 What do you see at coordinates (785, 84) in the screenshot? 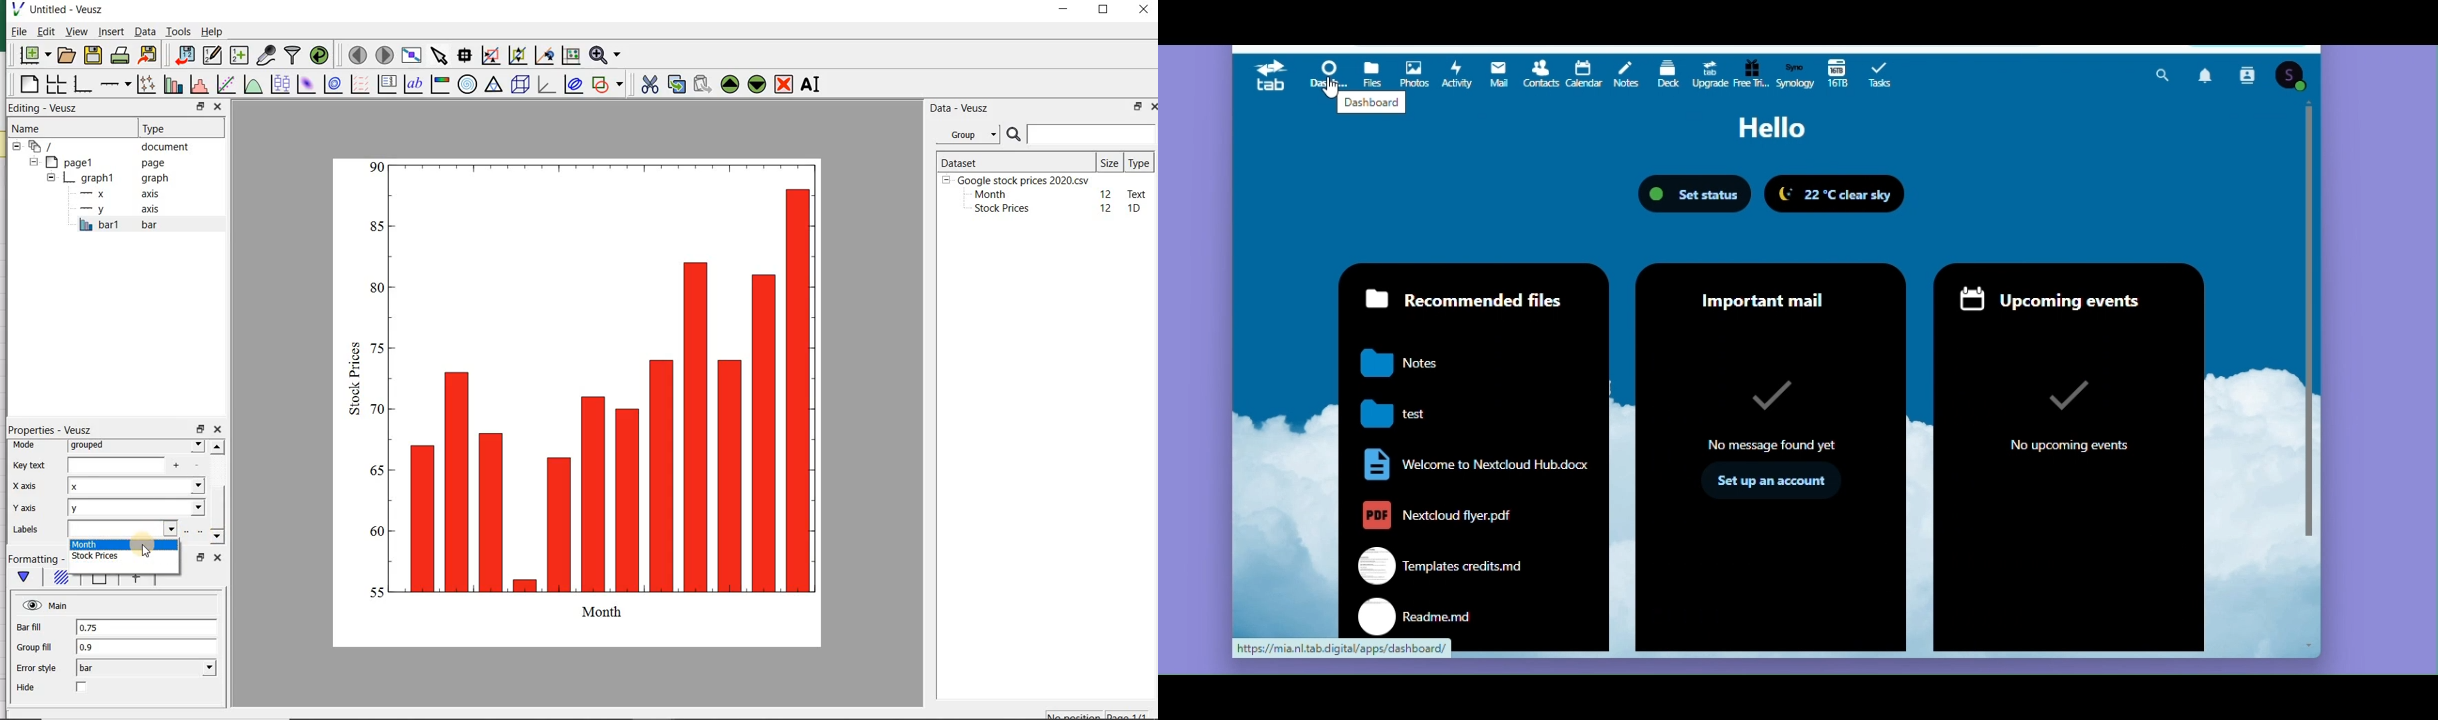
I see `remove the selected widget` at bounding box center [785, 84].